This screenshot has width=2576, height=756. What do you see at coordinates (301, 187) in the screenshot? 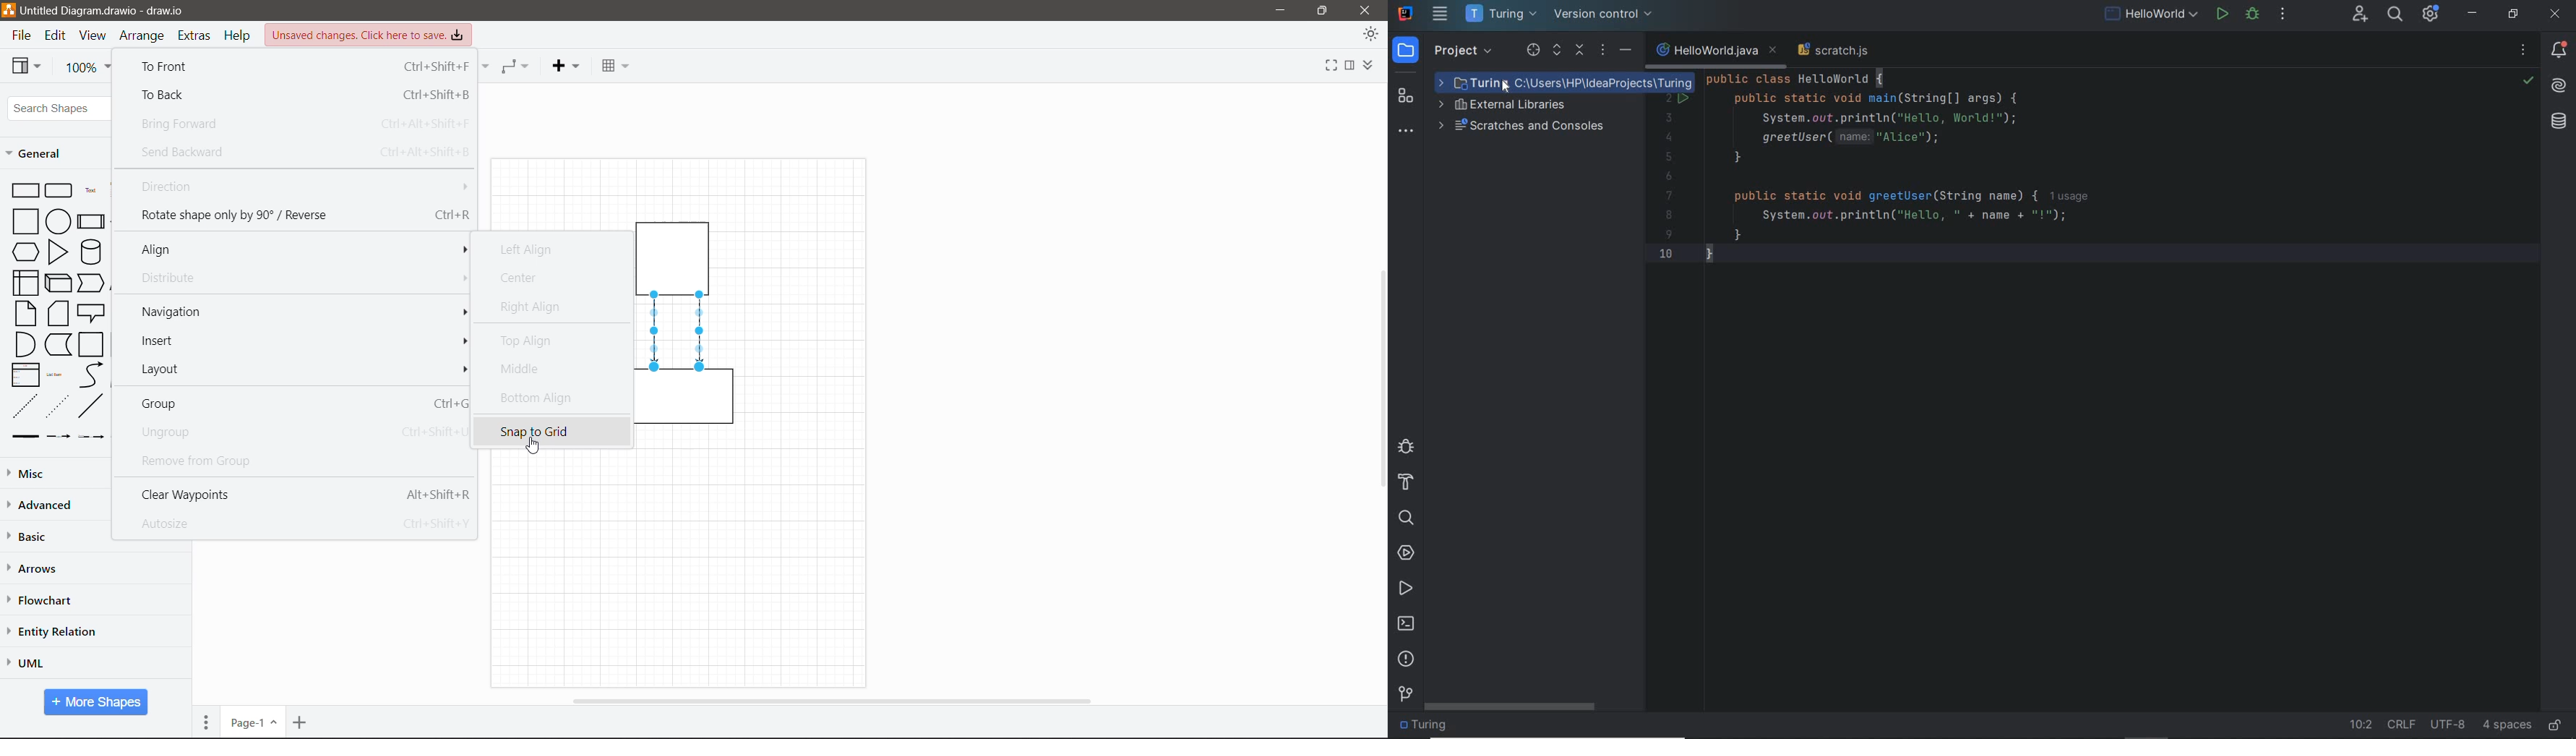
I see `Direction` at bounding box center [301, 187].